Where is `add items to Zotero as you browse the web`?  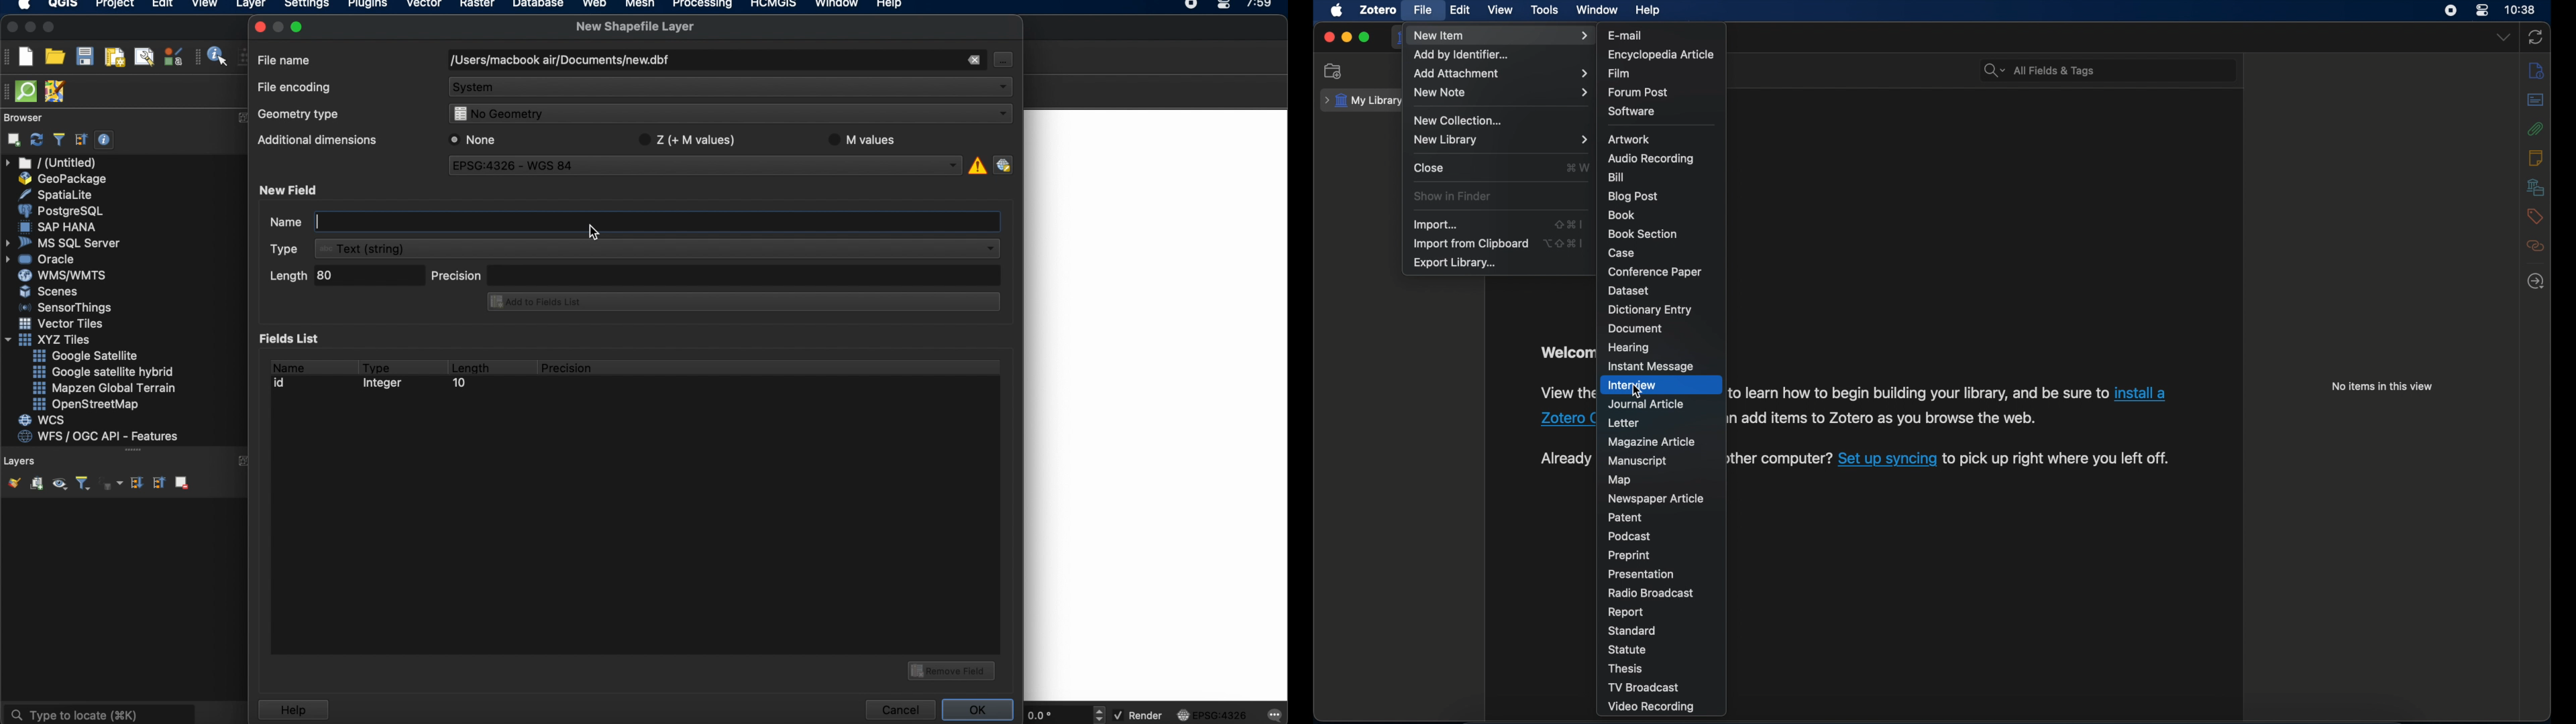 add items to Zotero as you browse the web is located at coordinates (1891, 420).